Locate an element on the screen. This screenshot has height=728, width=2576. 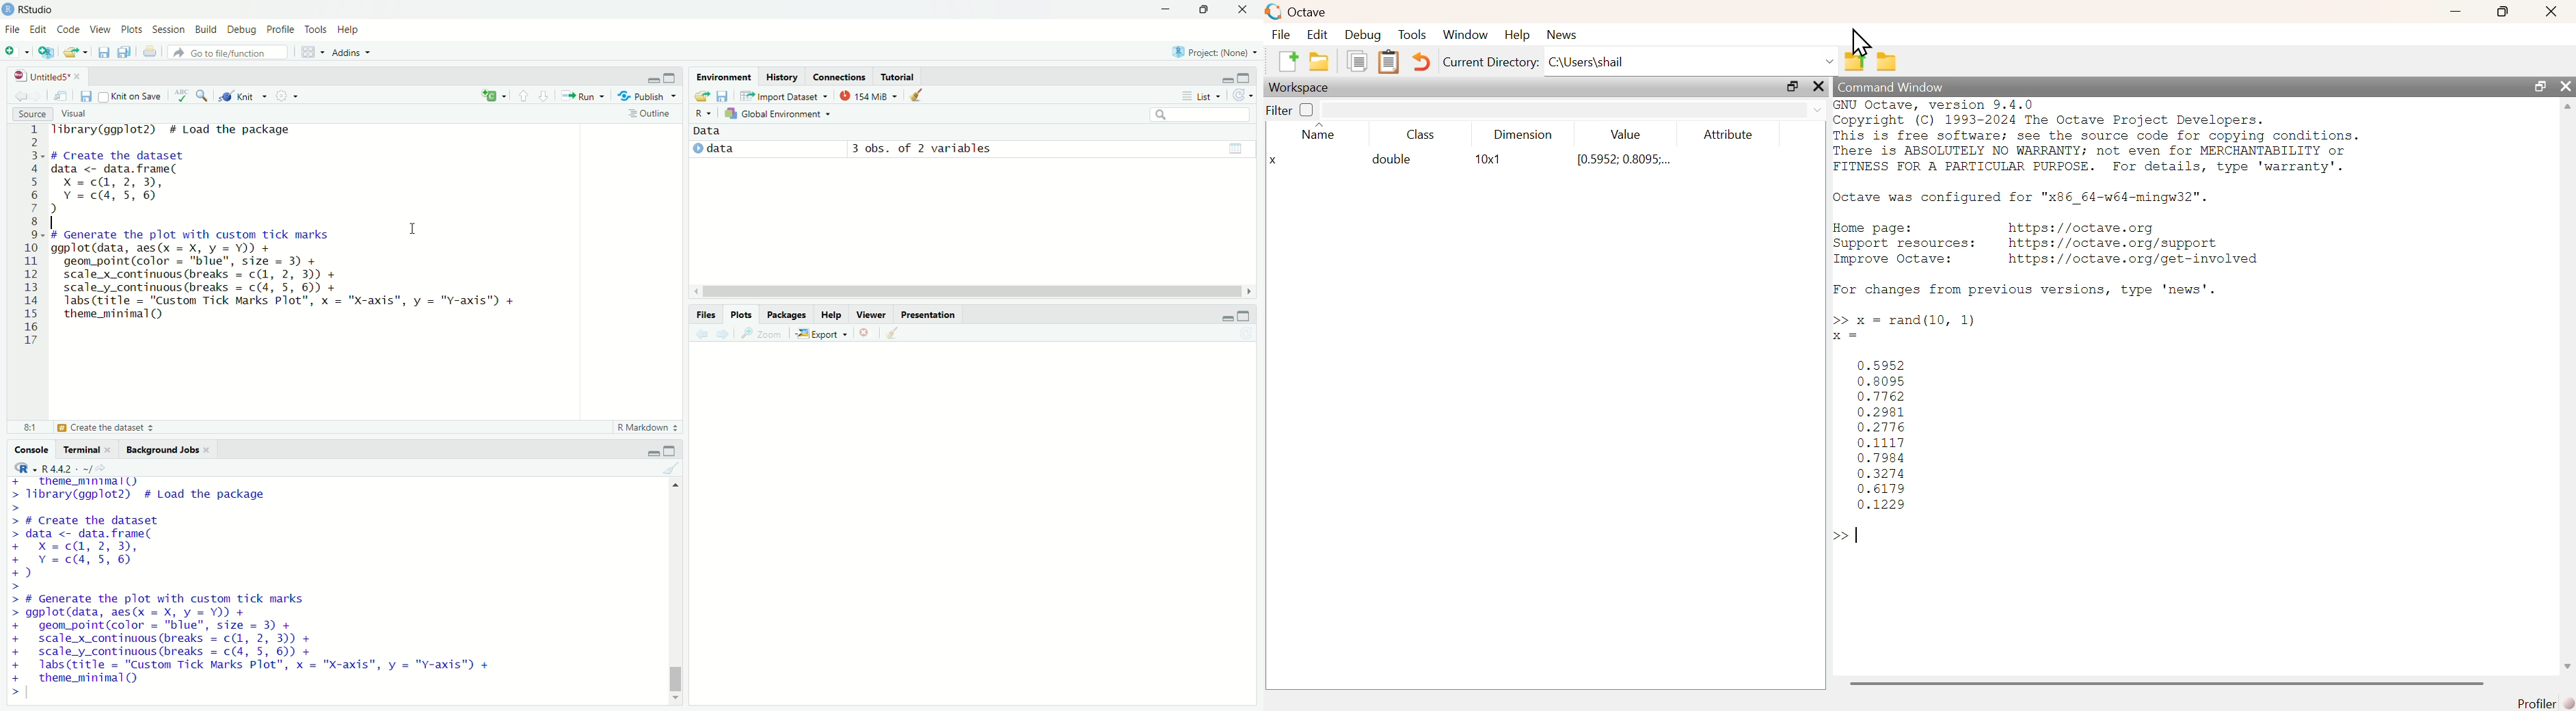
background jobs is located at coordinates (164, 450).